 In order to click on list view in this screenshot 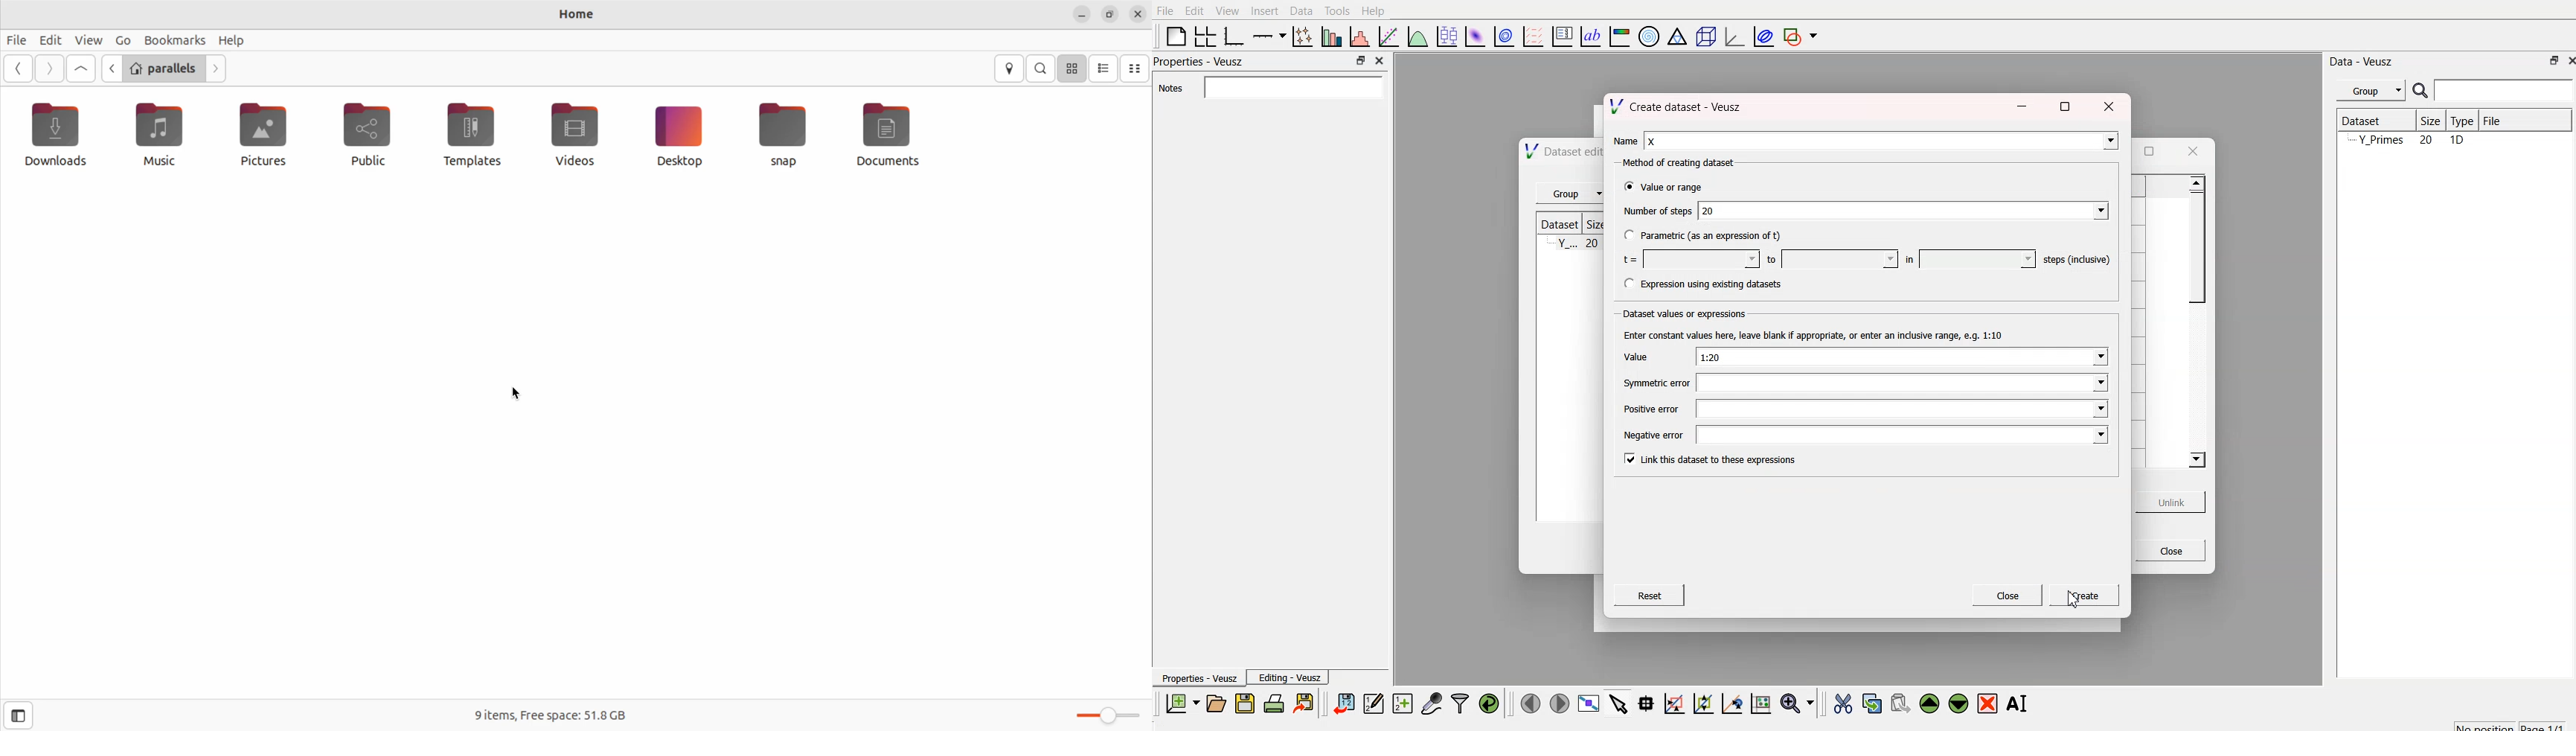, I will do `click(1105, 68)`.